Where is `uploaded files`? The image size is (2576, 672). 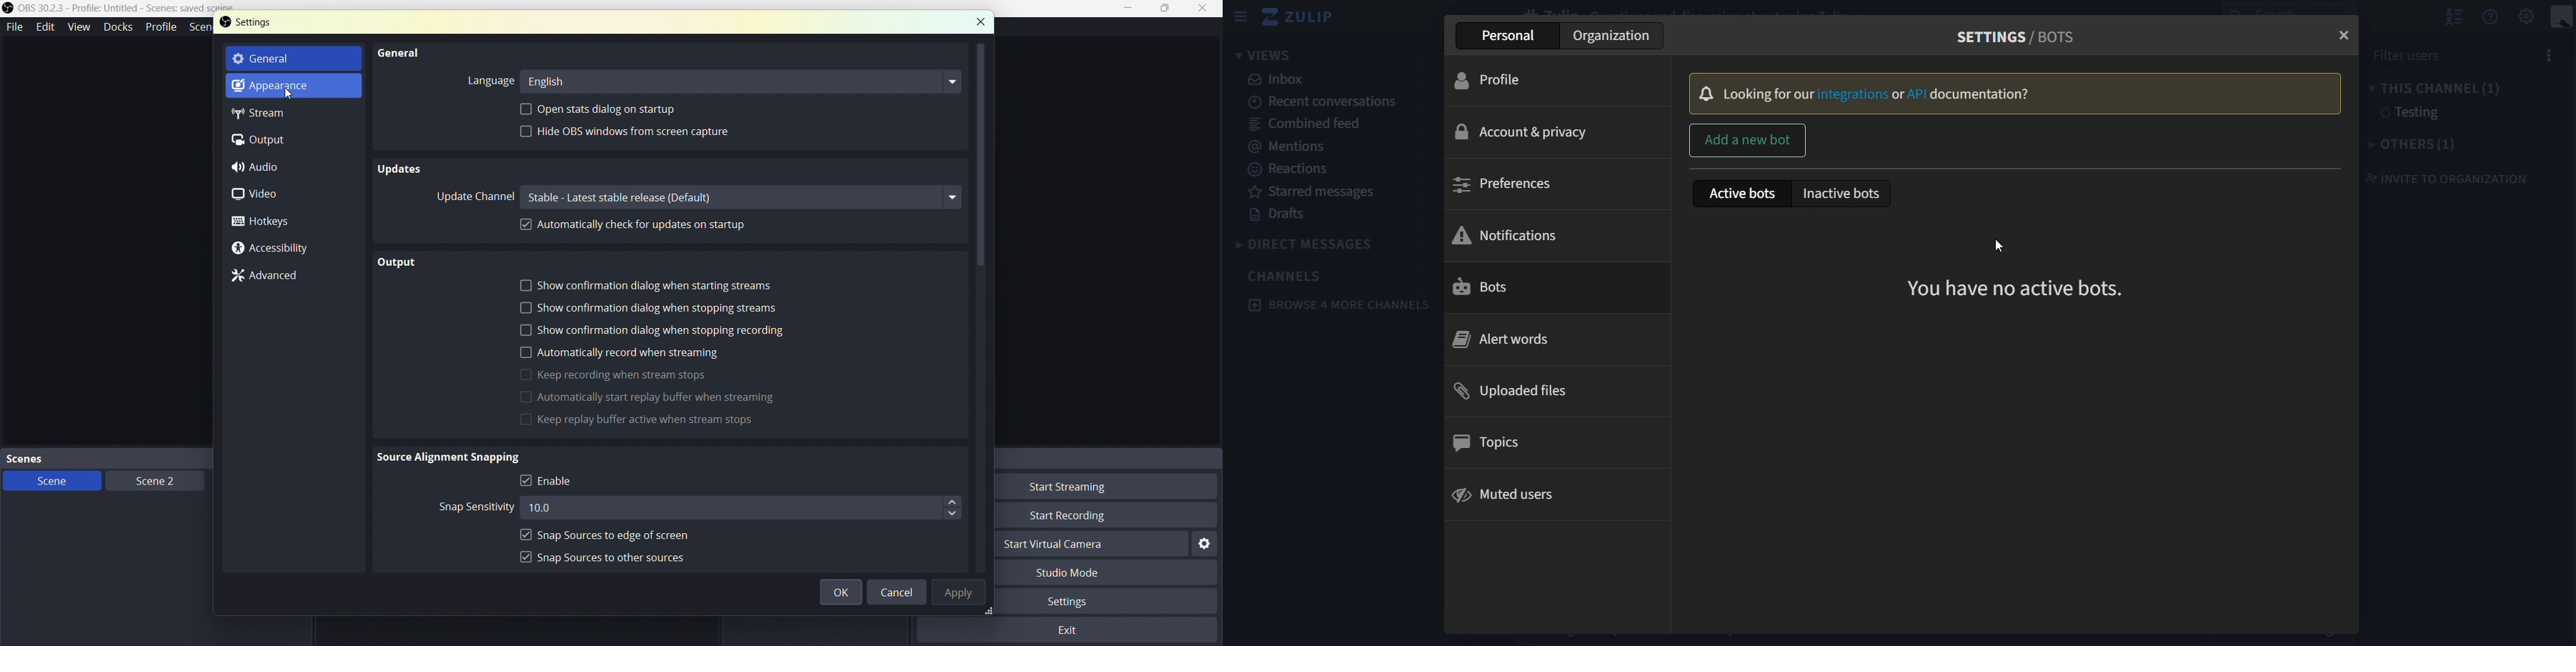 uploaded files is located at coordinates (1514, 391).